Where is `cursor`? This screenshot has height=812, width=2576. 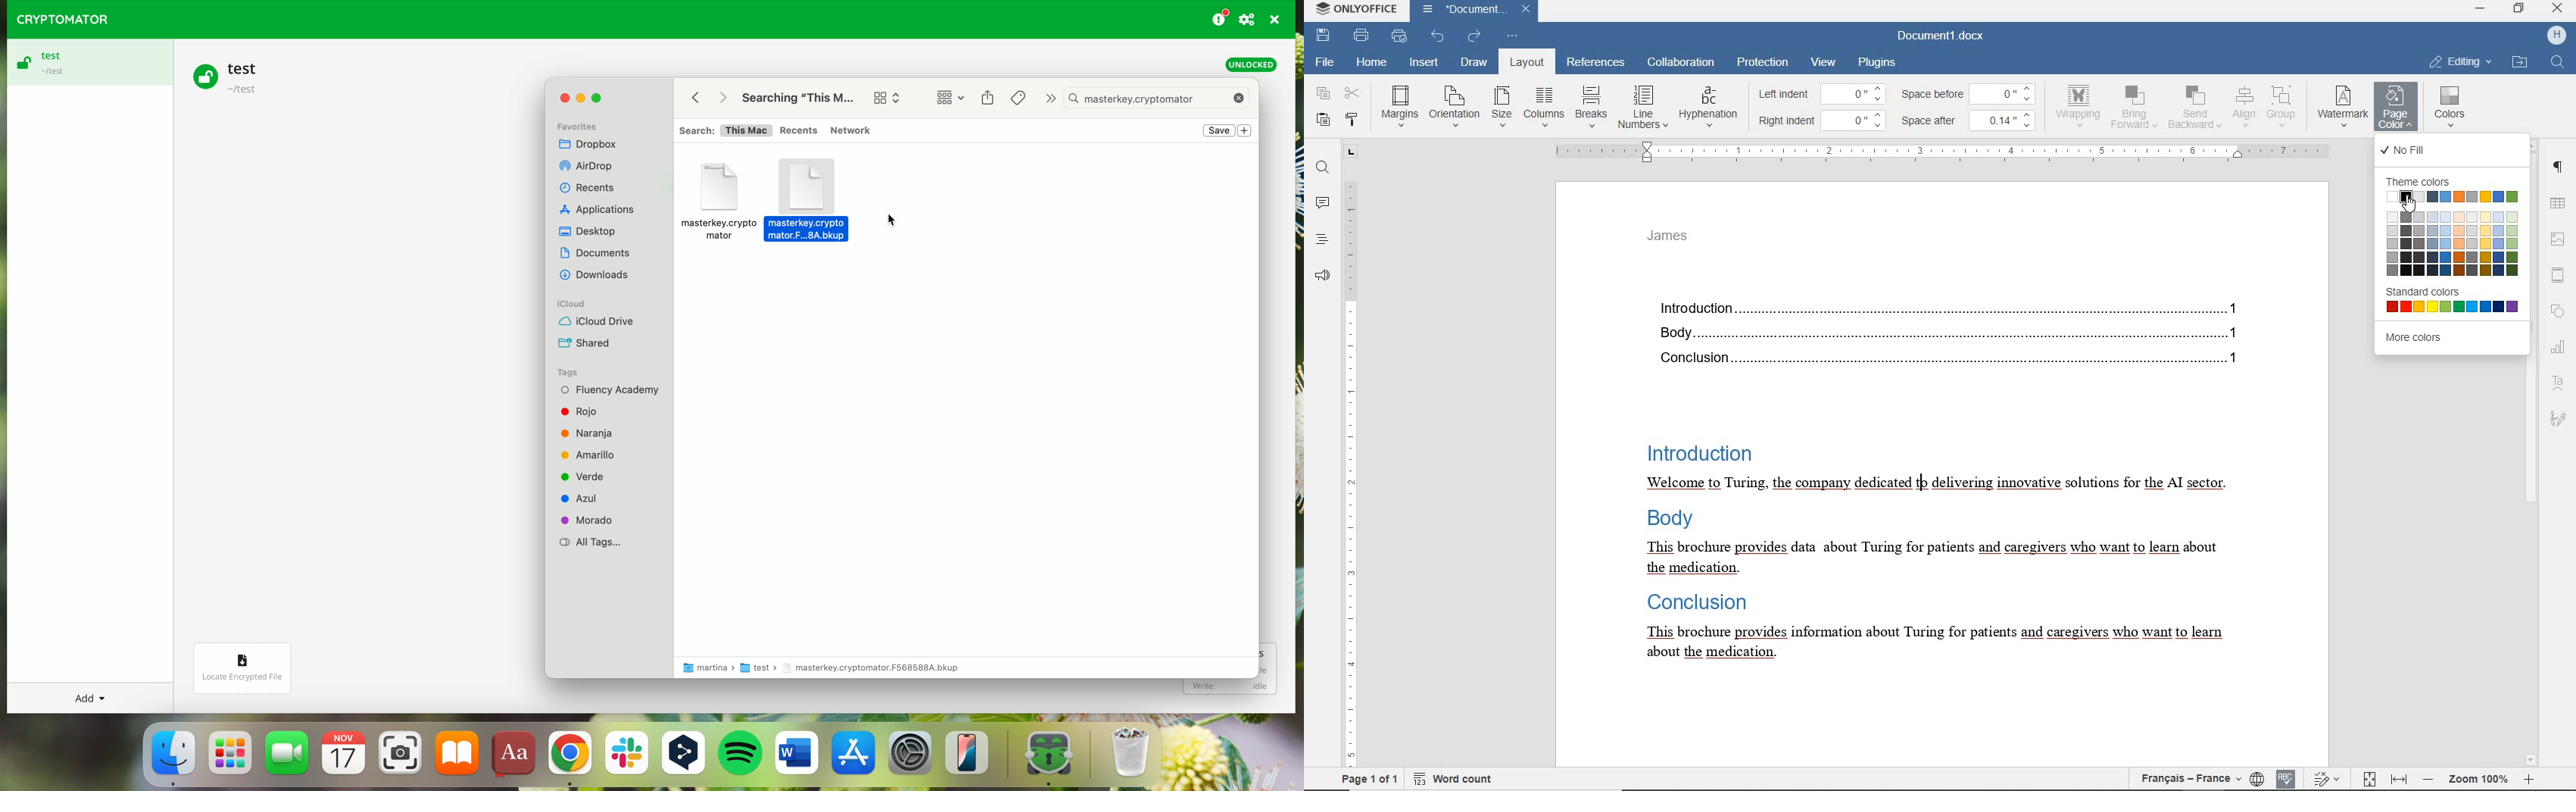
cursor is located at coordinates (2412, 205).